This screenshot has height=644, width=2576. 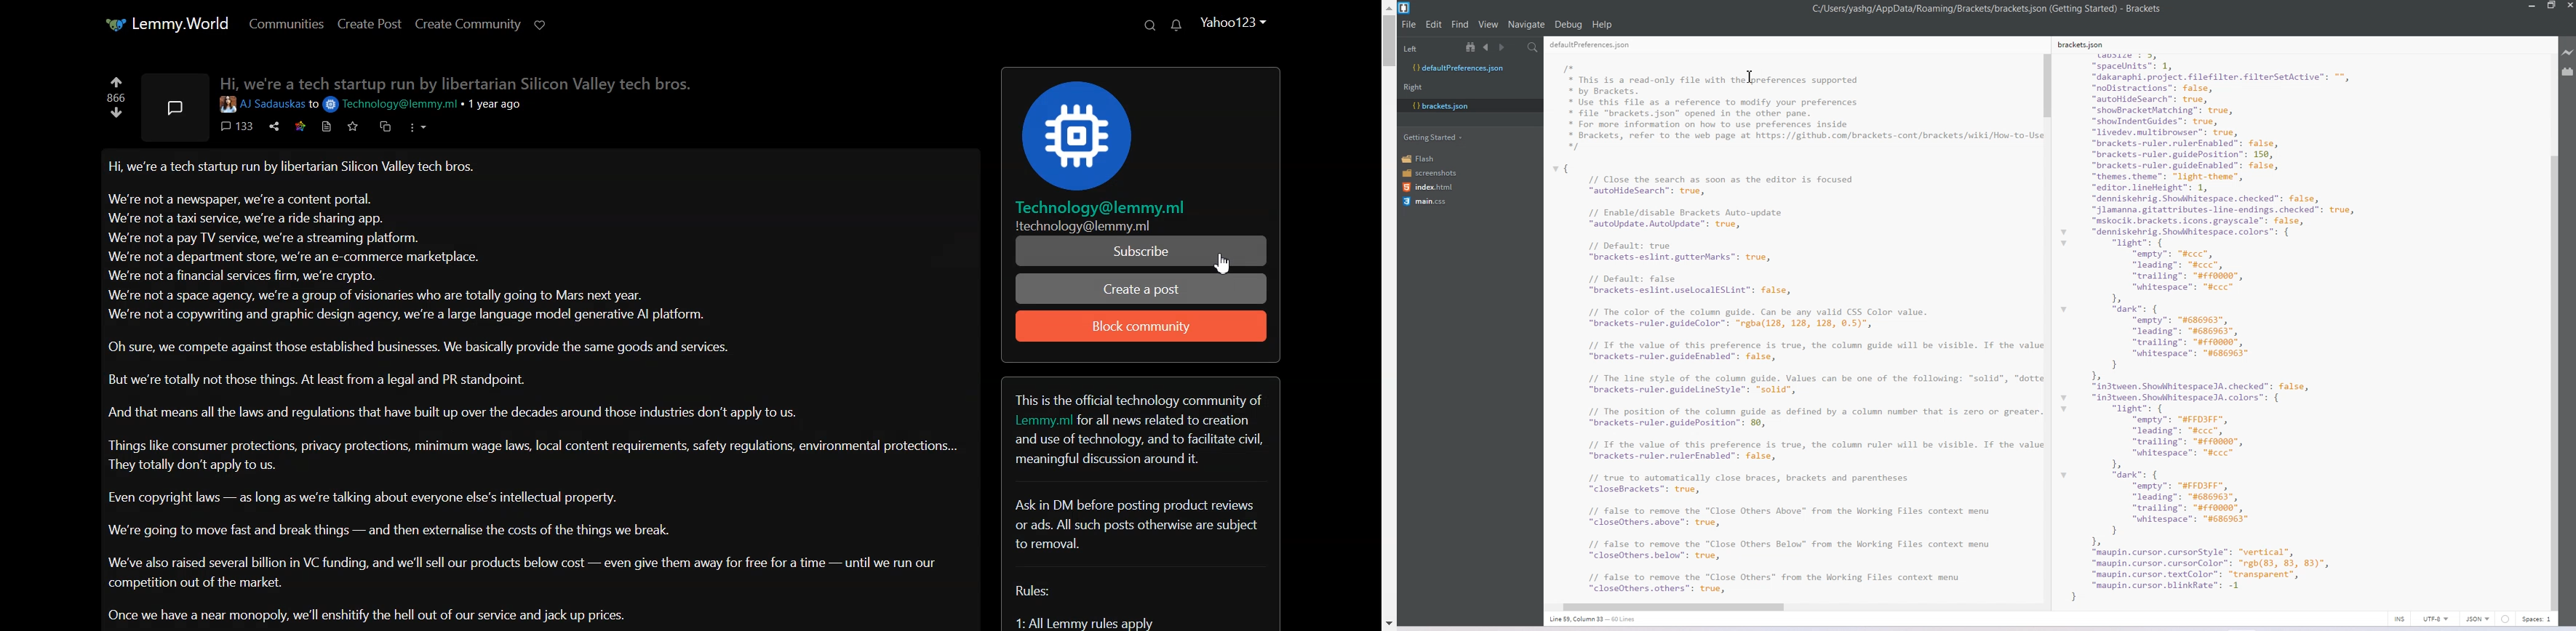 I want to click on Logo, so click(x=1133, y=137).